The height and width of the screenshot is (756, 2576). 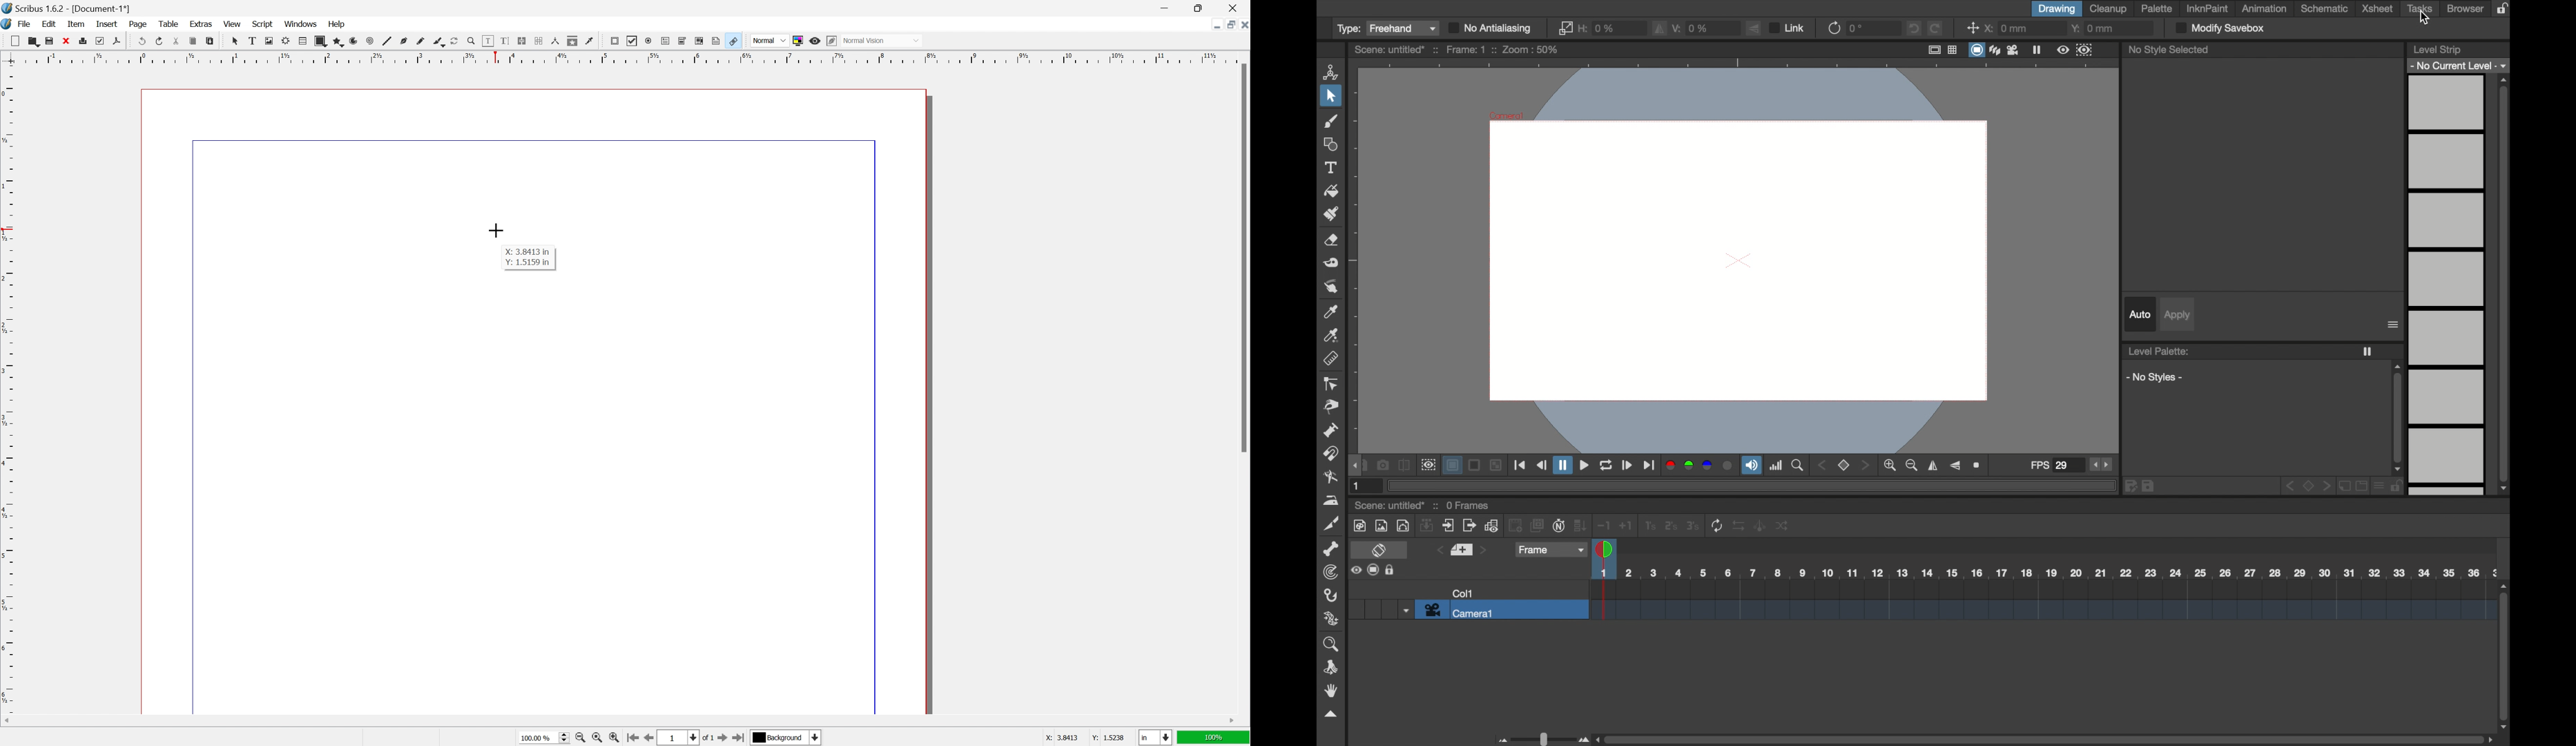 What do you see at coordinates (1329, 523) in the screenshot?
I see `cutter tool` at bounding box center [1329, 523].